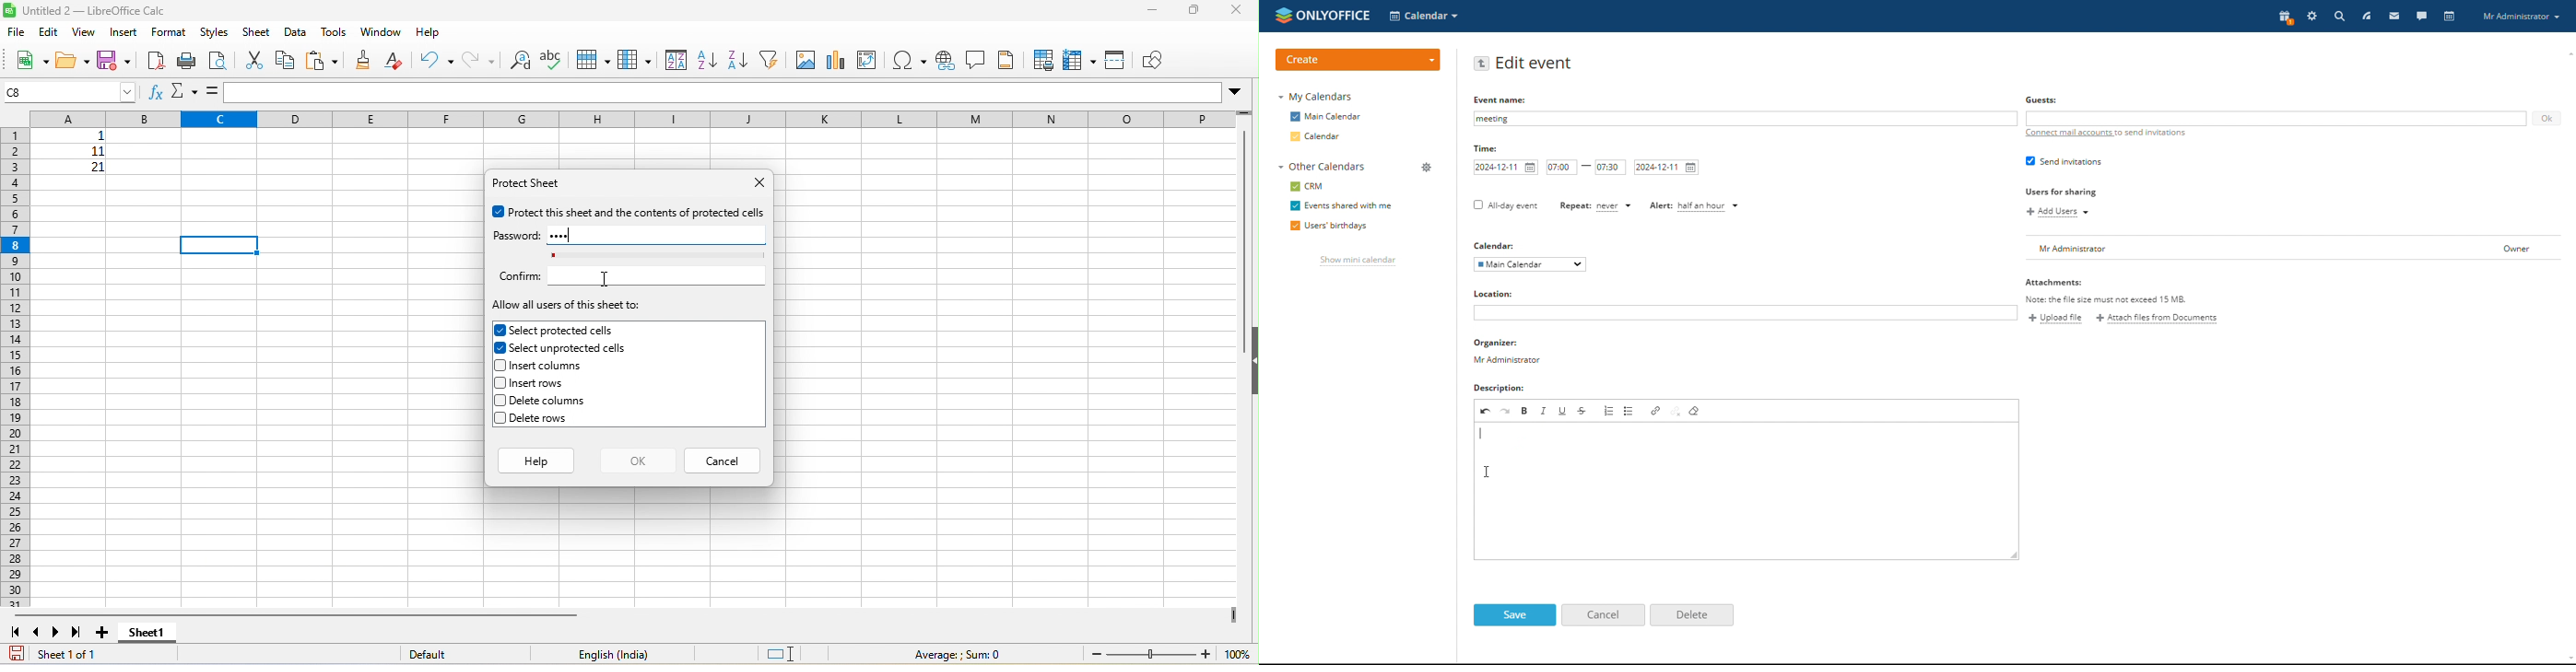 The image size is (2576, 672). What do you see at coordinates (1746, 489) in the screenshot?
I see `add description` at bounding box center [1746, 489].